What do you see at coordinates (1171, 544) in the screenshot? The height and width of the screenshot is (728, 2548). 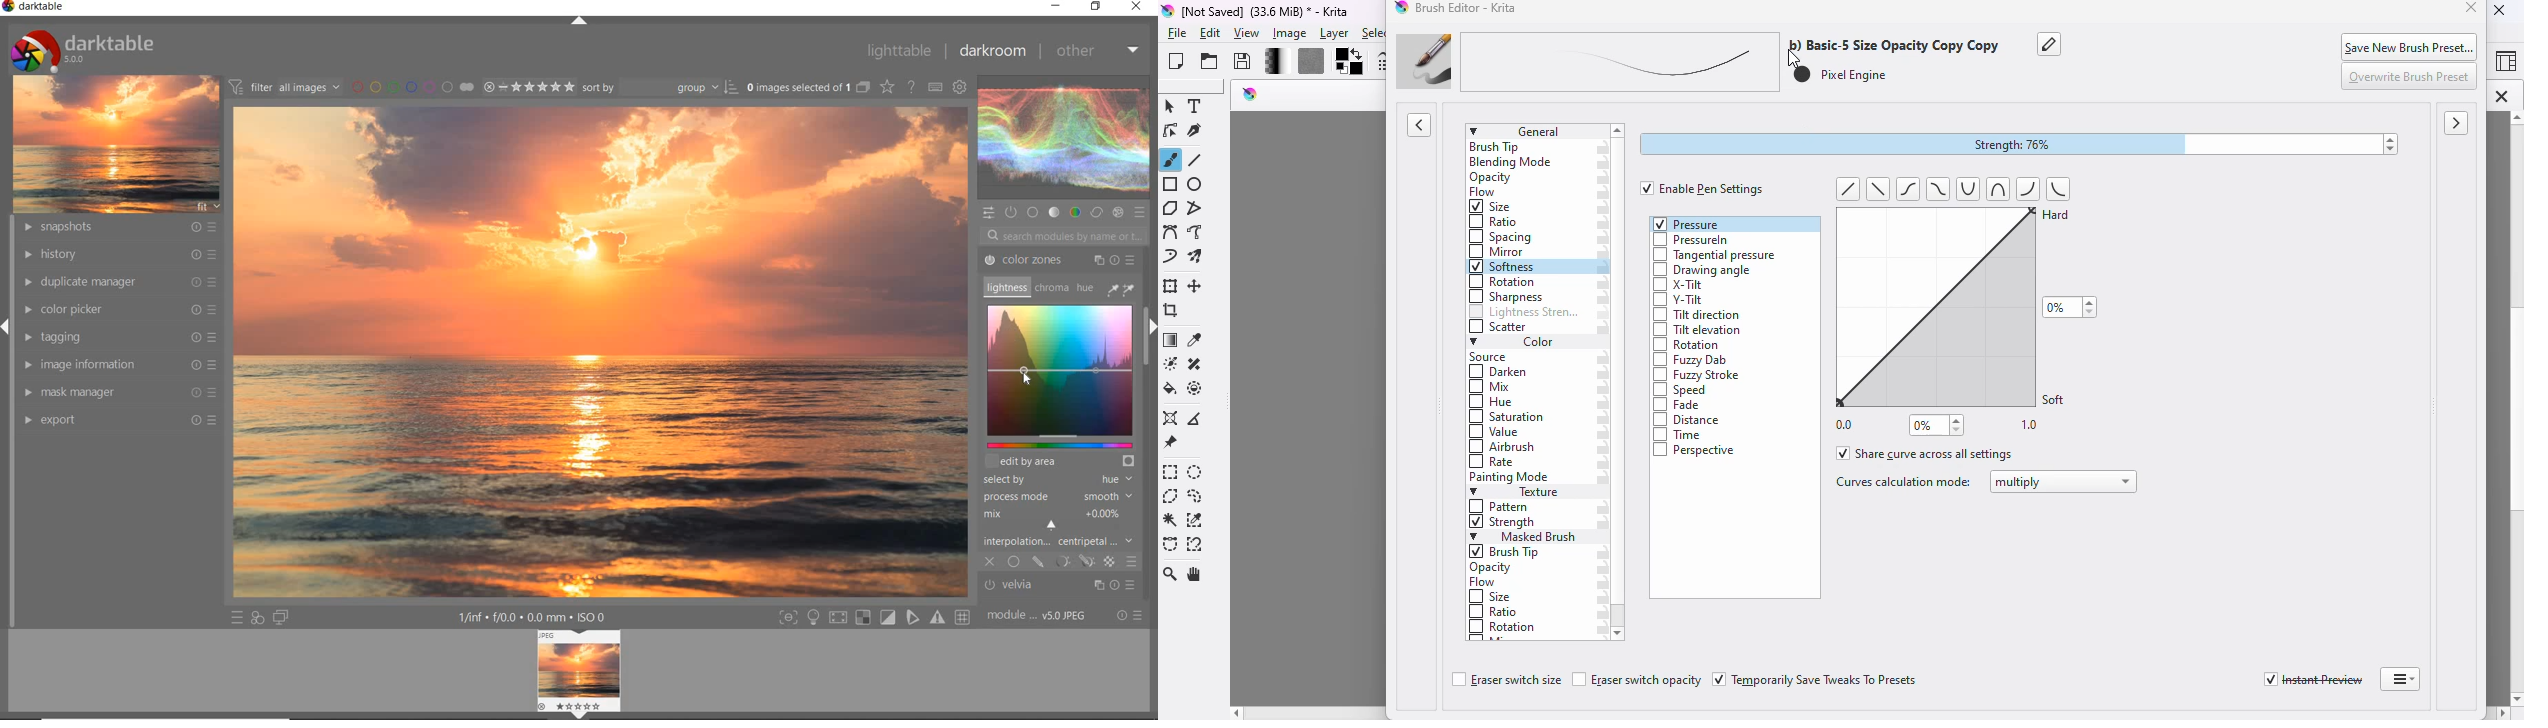 I see `bezier curve selection tool` at bounding box center [1171, 544].